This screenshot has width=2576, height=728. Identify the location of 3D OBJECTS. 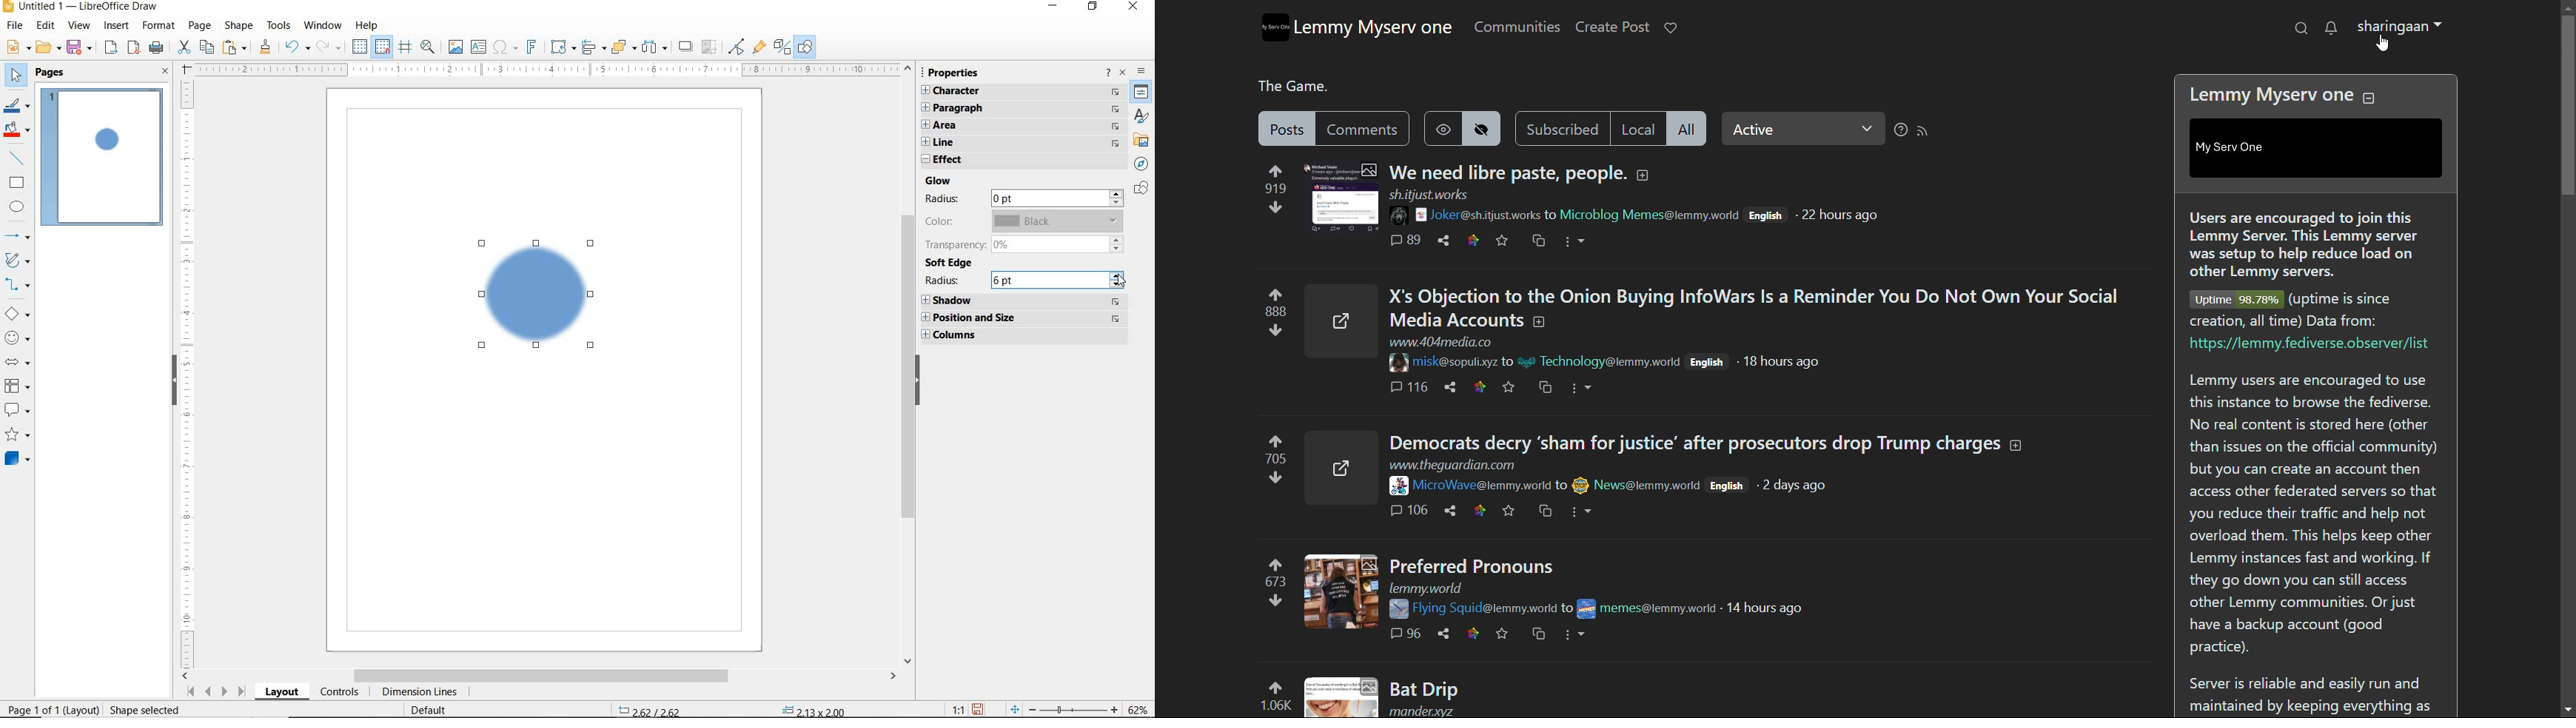
(19, 459).